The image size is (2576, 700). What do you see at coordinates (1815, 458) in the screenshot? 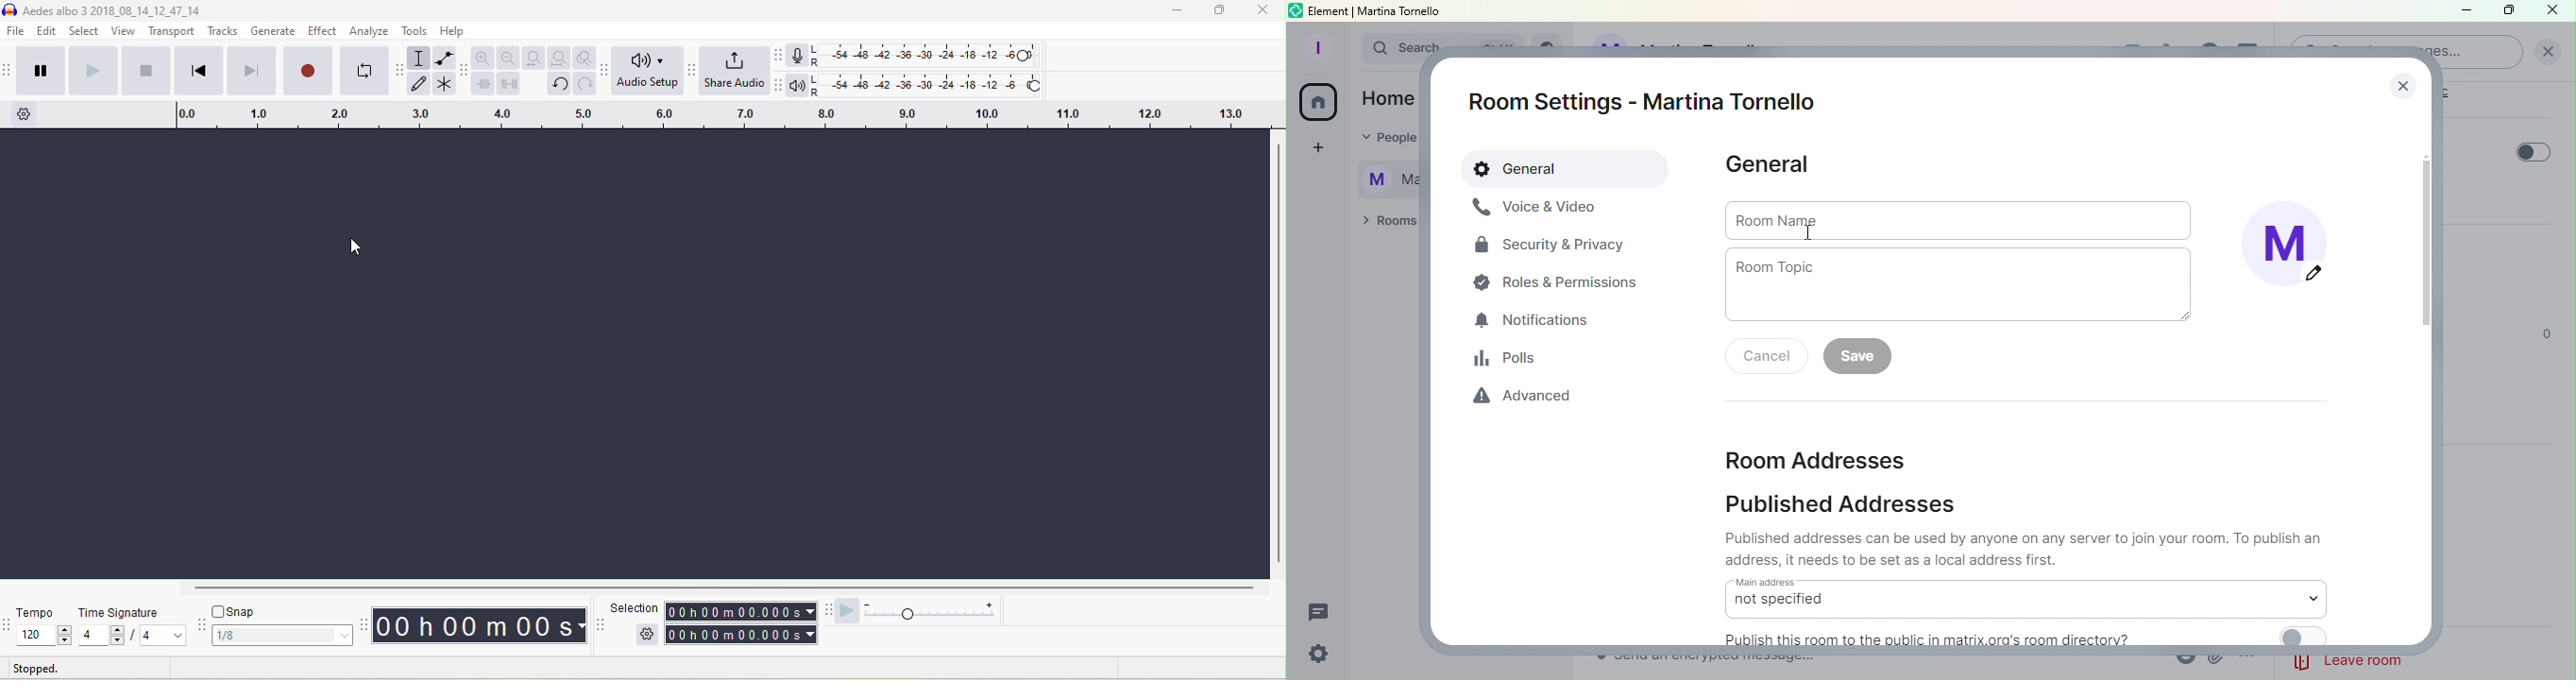
I see `Room addresses` at bounding box center [1815, 458].